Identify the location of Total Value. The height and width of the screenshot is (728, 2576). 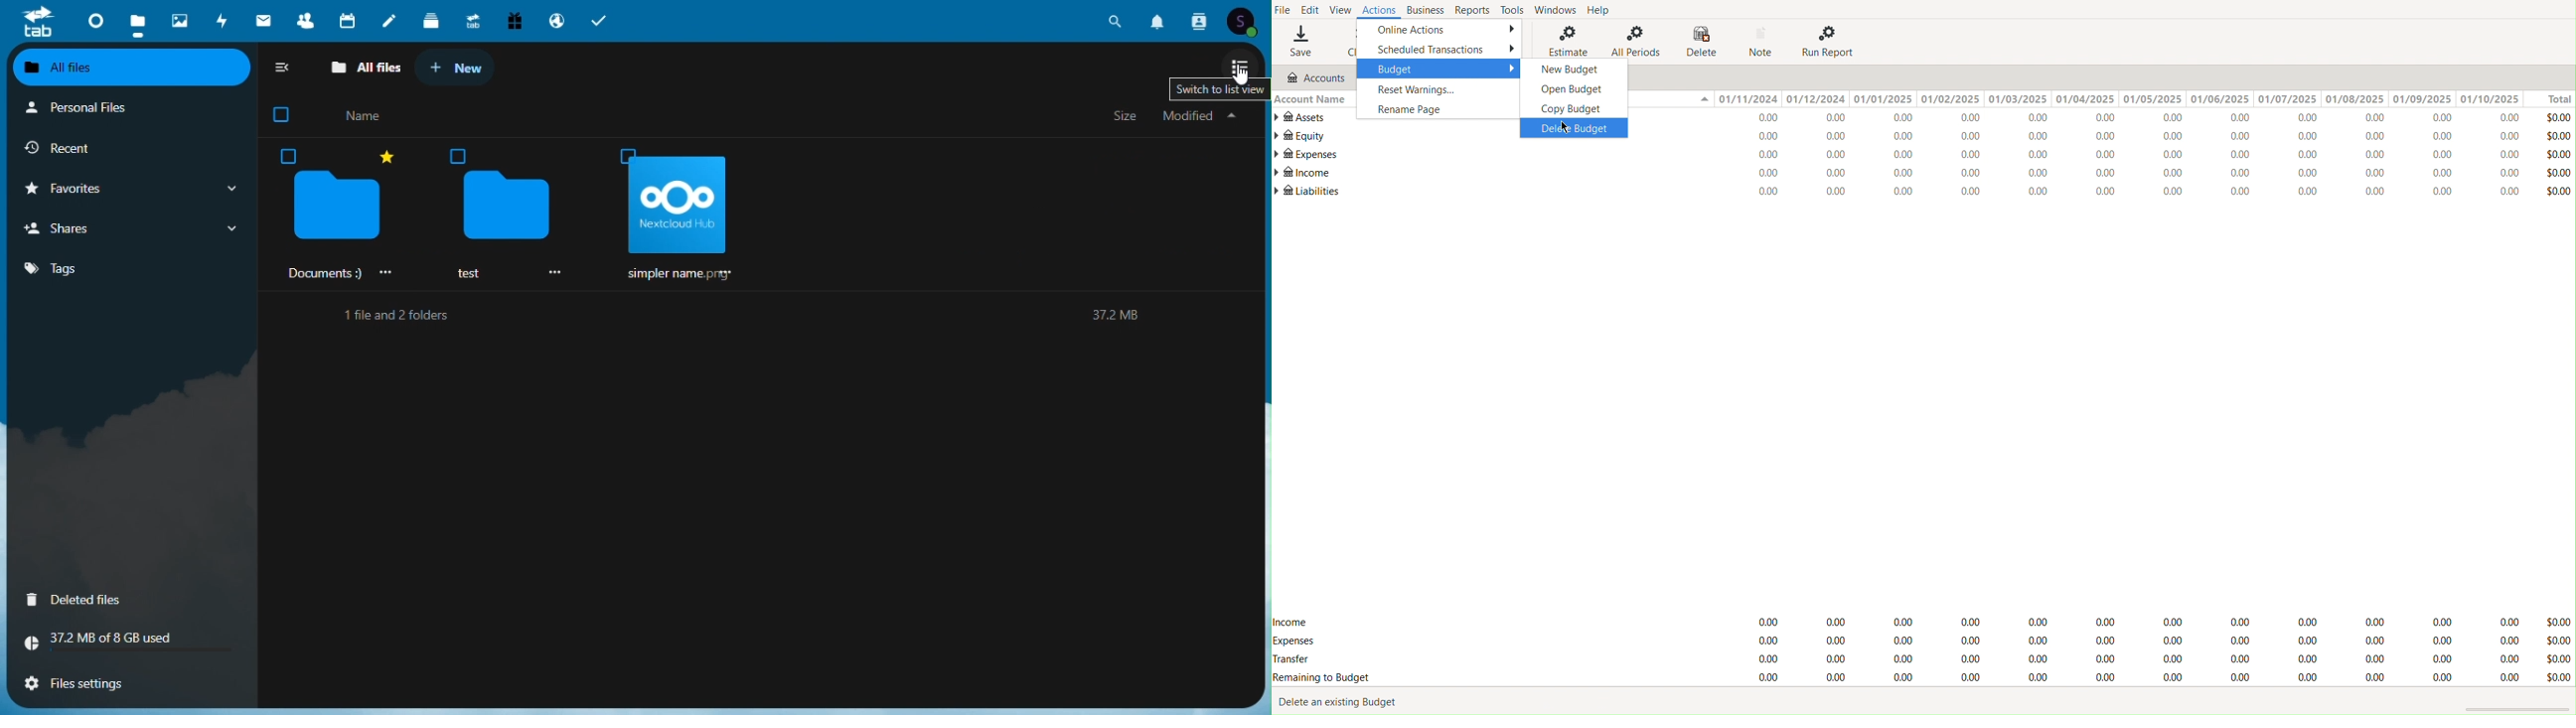
(2558, 649).